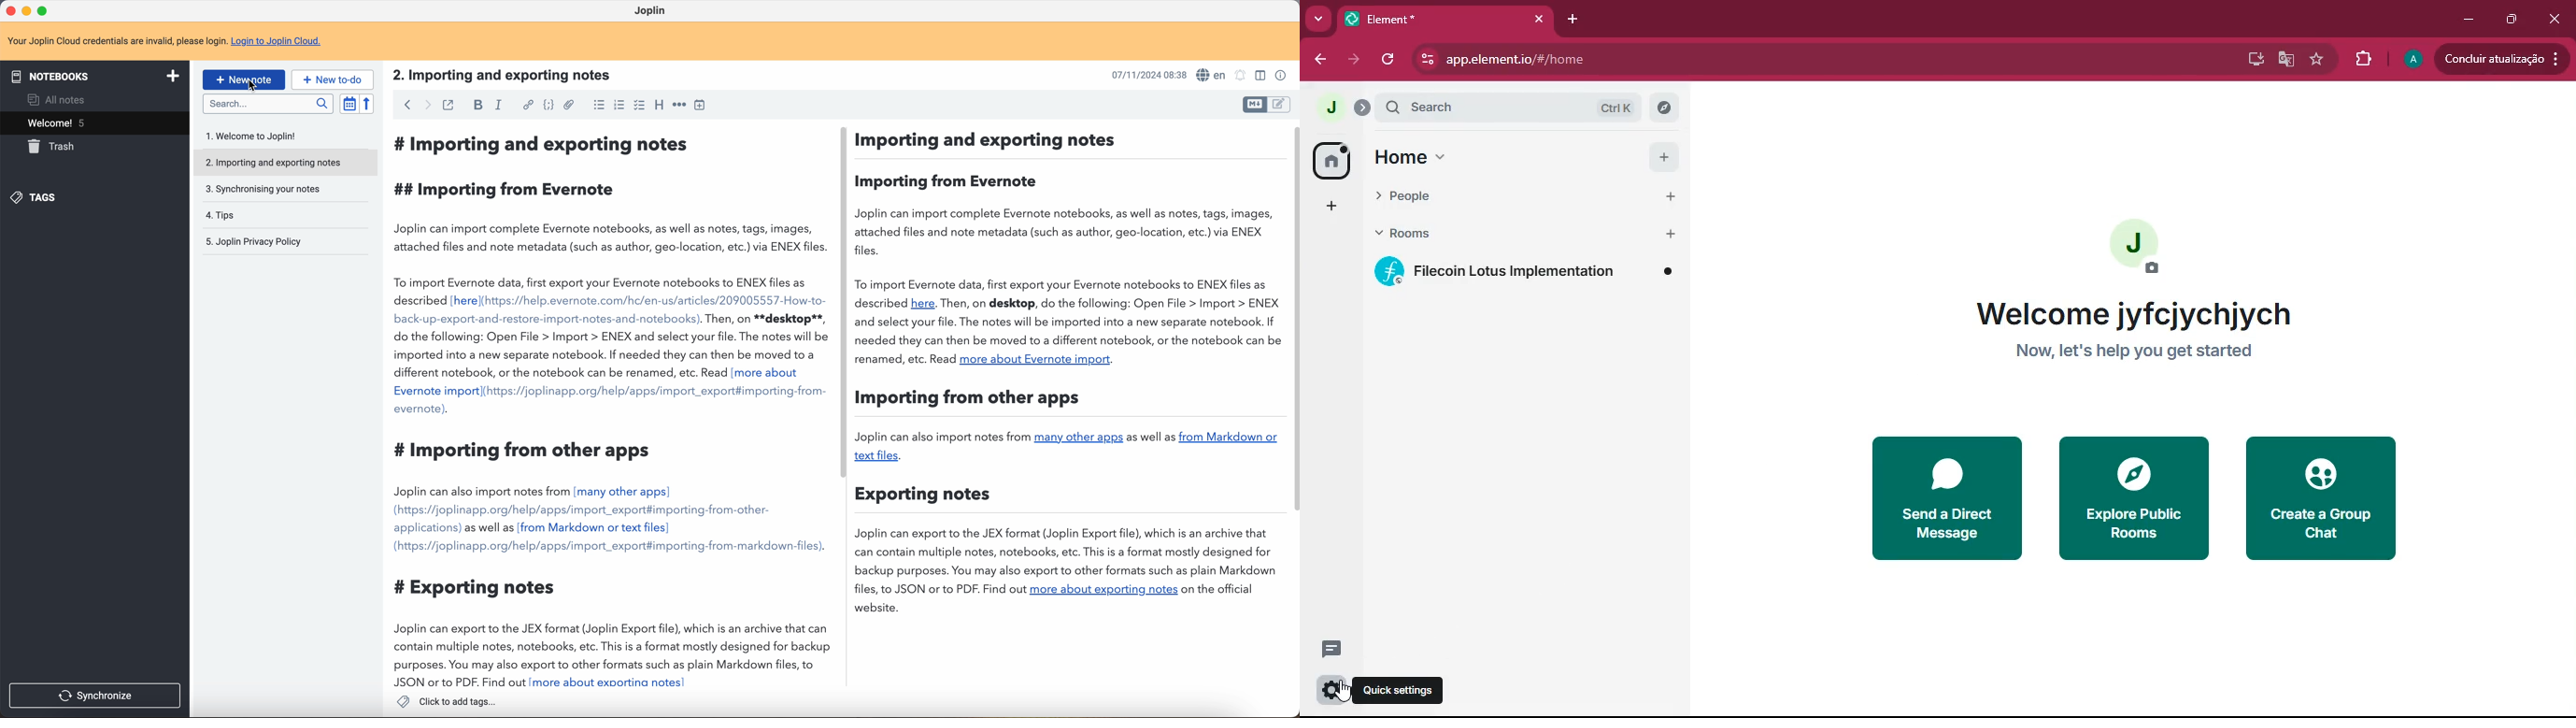 Image resolution: width=2576 pixels, height=728 pixels. What do you see at coordinates (98, 695) in the screenshot?
I see `synchronise` at bounding box center [98, 695].